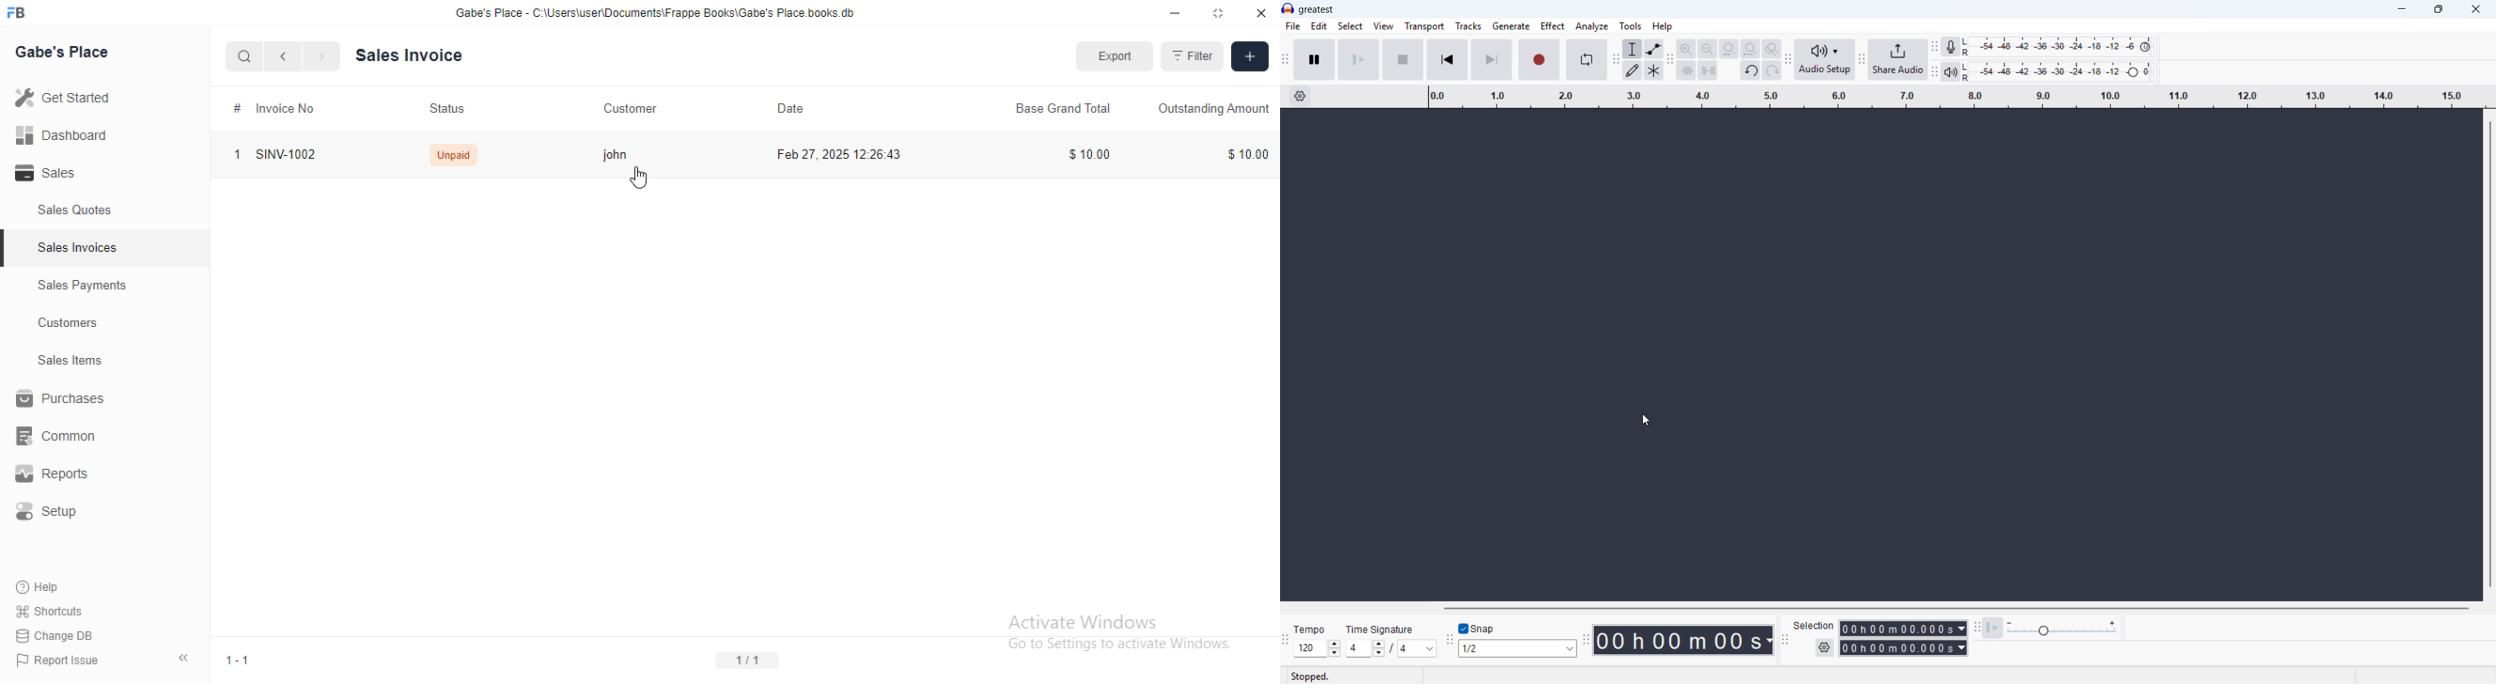 The height and width of the screenshot is (700, 2520). I want to click on toggle sidebar, so click(185, 657).